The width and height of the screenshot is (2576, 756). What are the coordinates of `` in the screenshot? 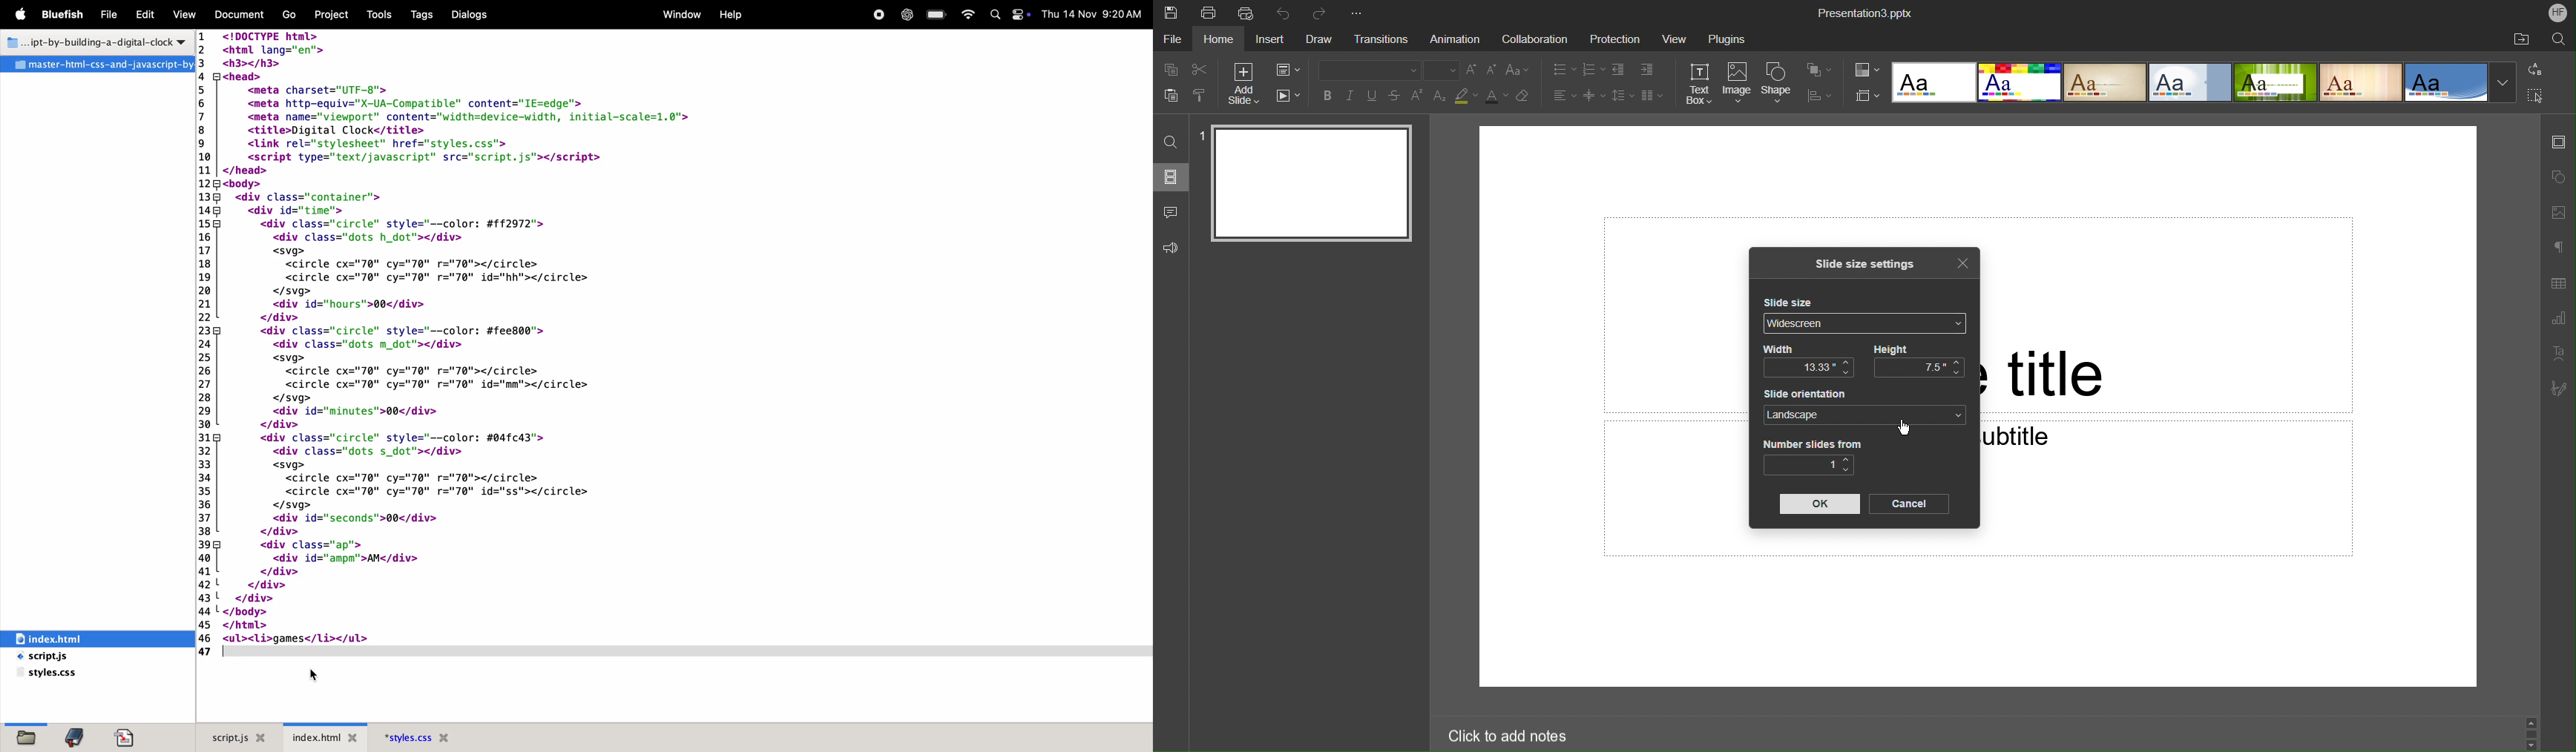 It's located at (308, 639).